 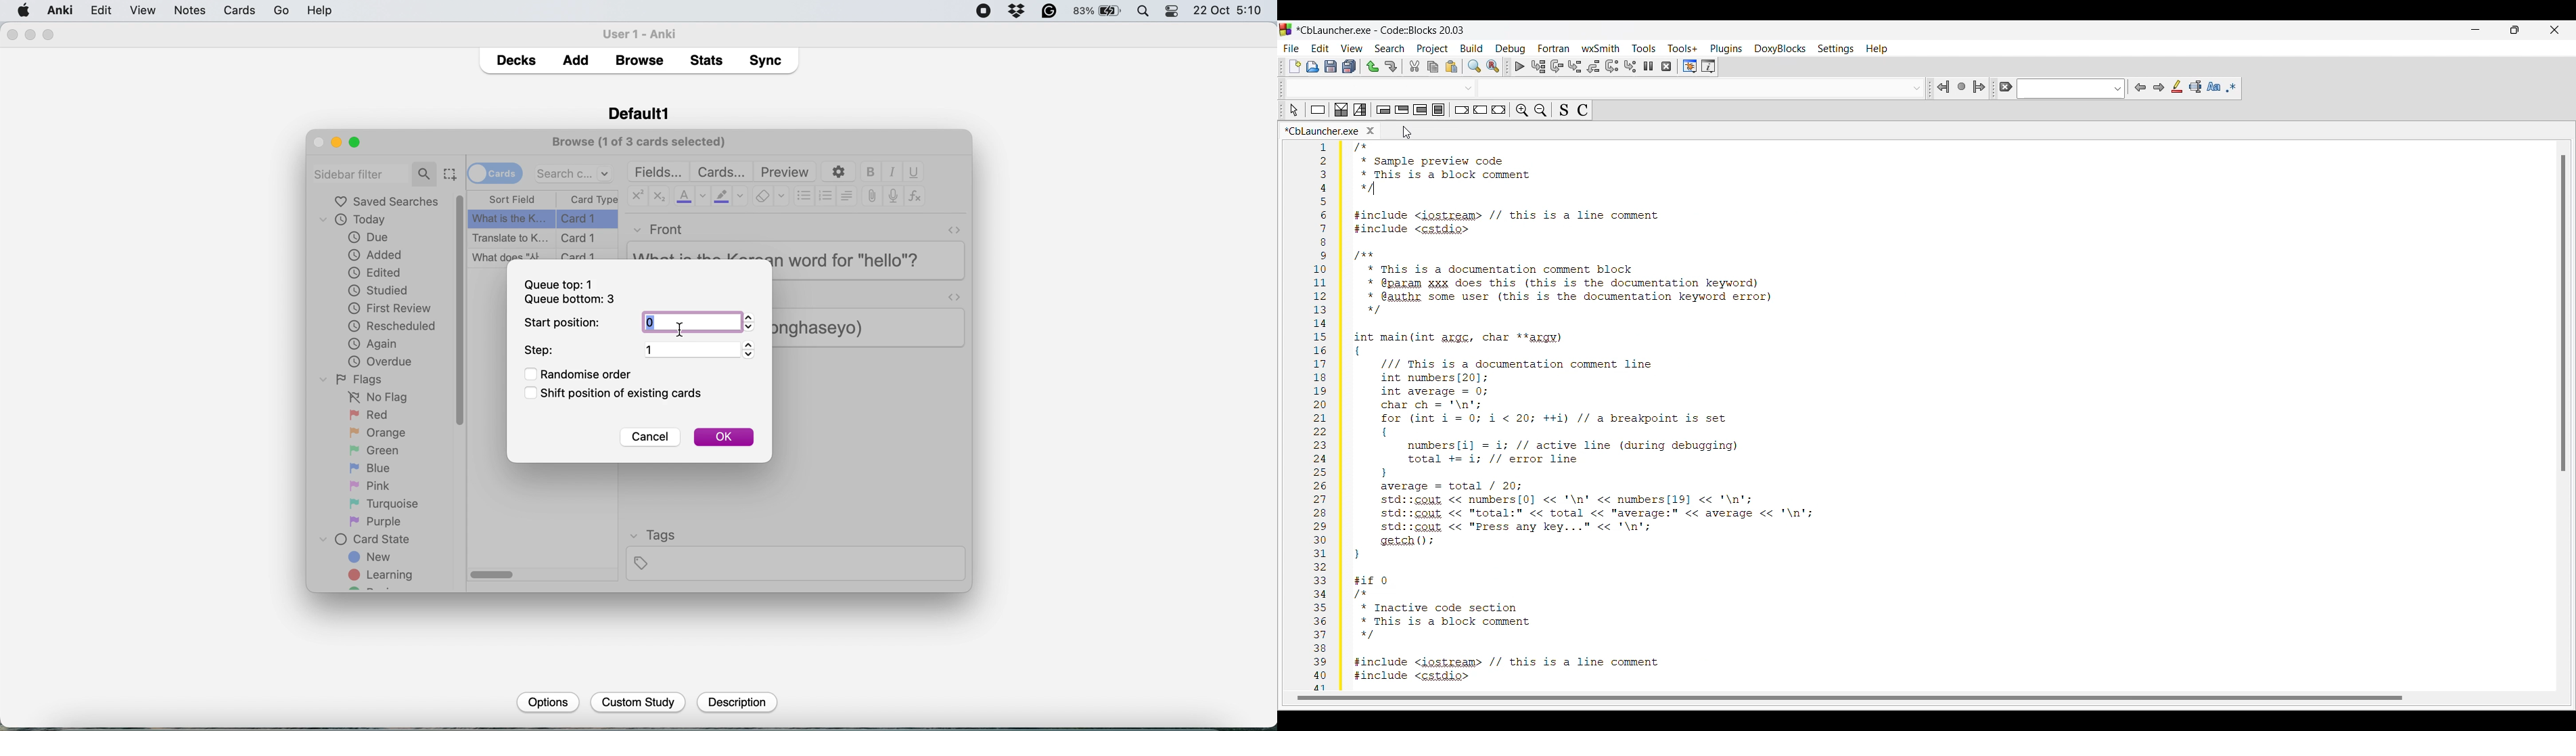 What do you see at coordinates (377, 467) in the screenshot?
I see `blue` at bounding box center [377, 467].